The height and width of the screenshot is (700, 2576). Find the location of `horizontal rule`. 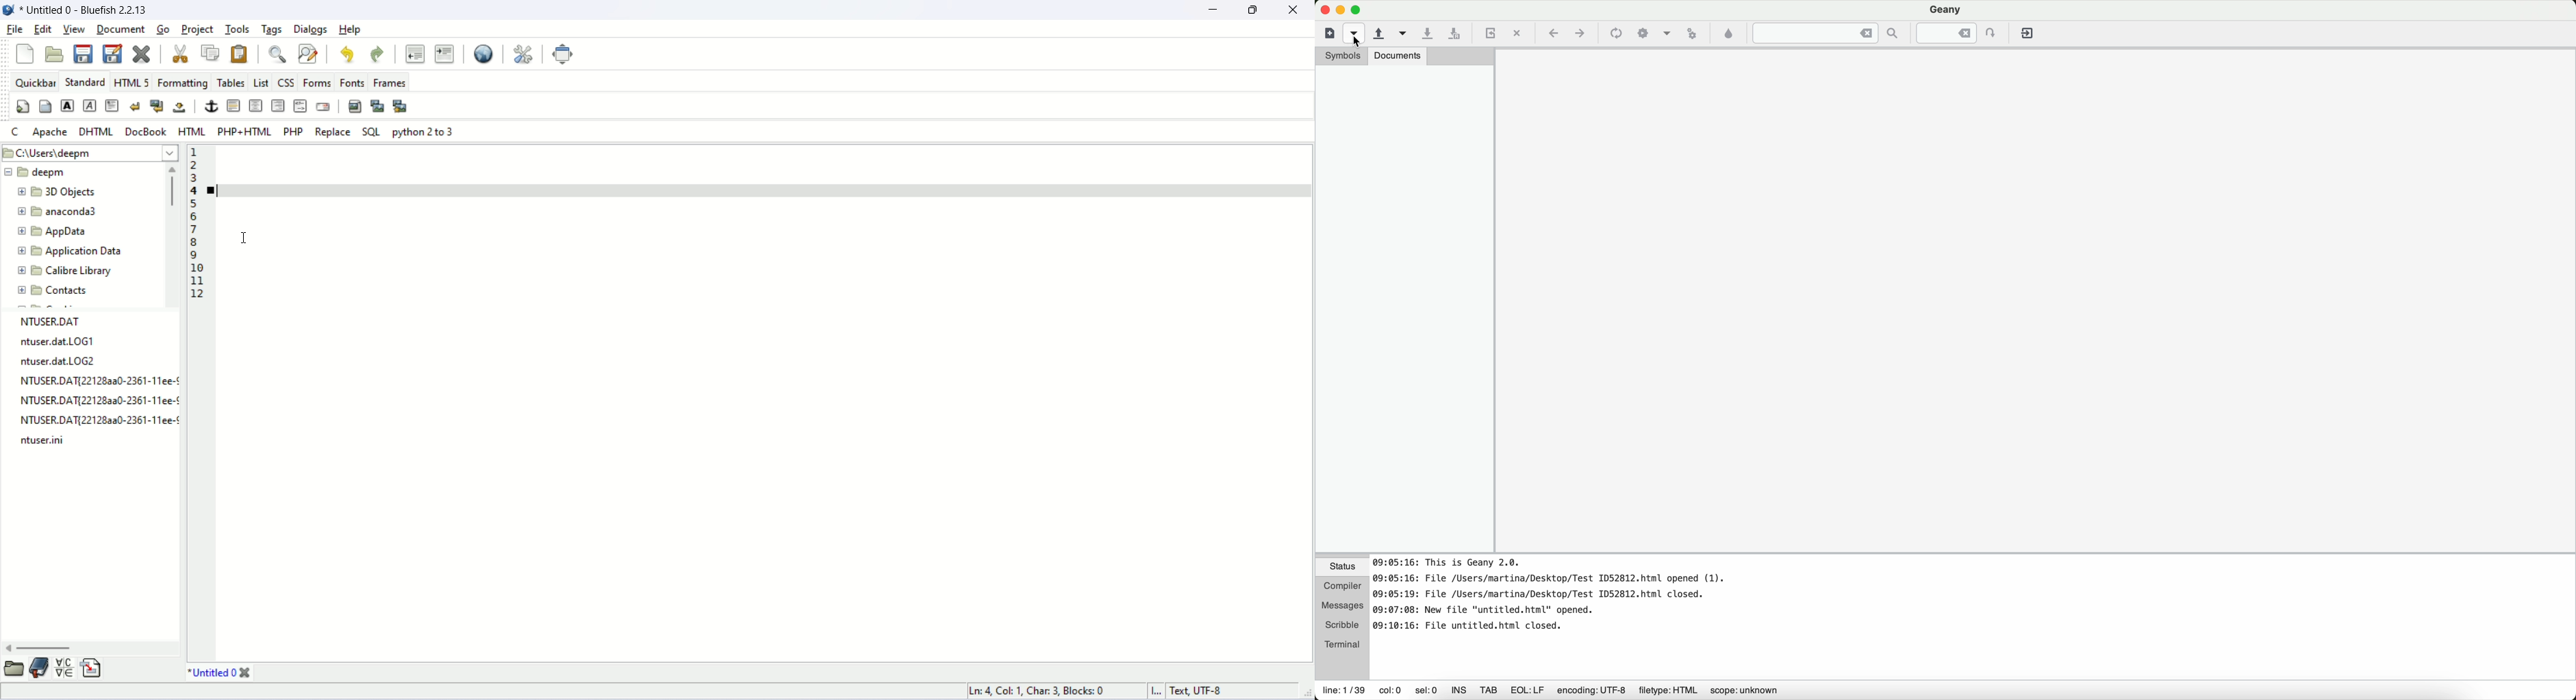

horizontal rule is located at coordinates (231, 104).